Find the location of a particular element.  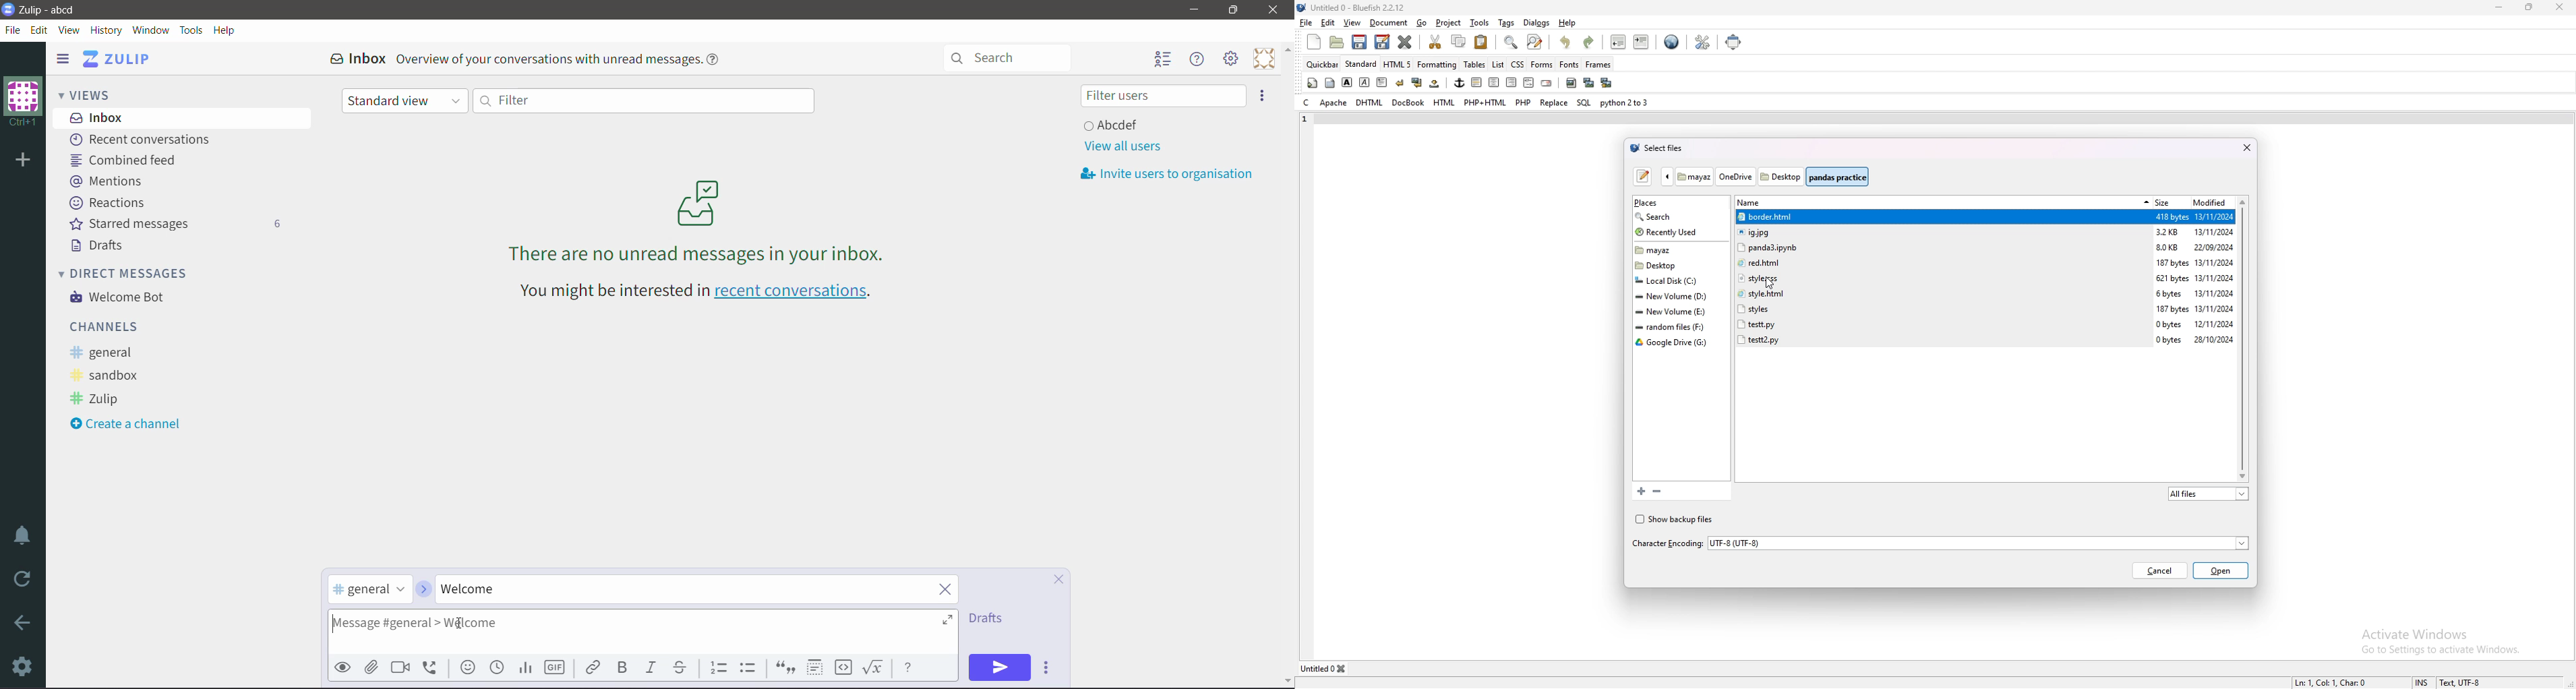

edit preference is located at coordinates (1704, 41).